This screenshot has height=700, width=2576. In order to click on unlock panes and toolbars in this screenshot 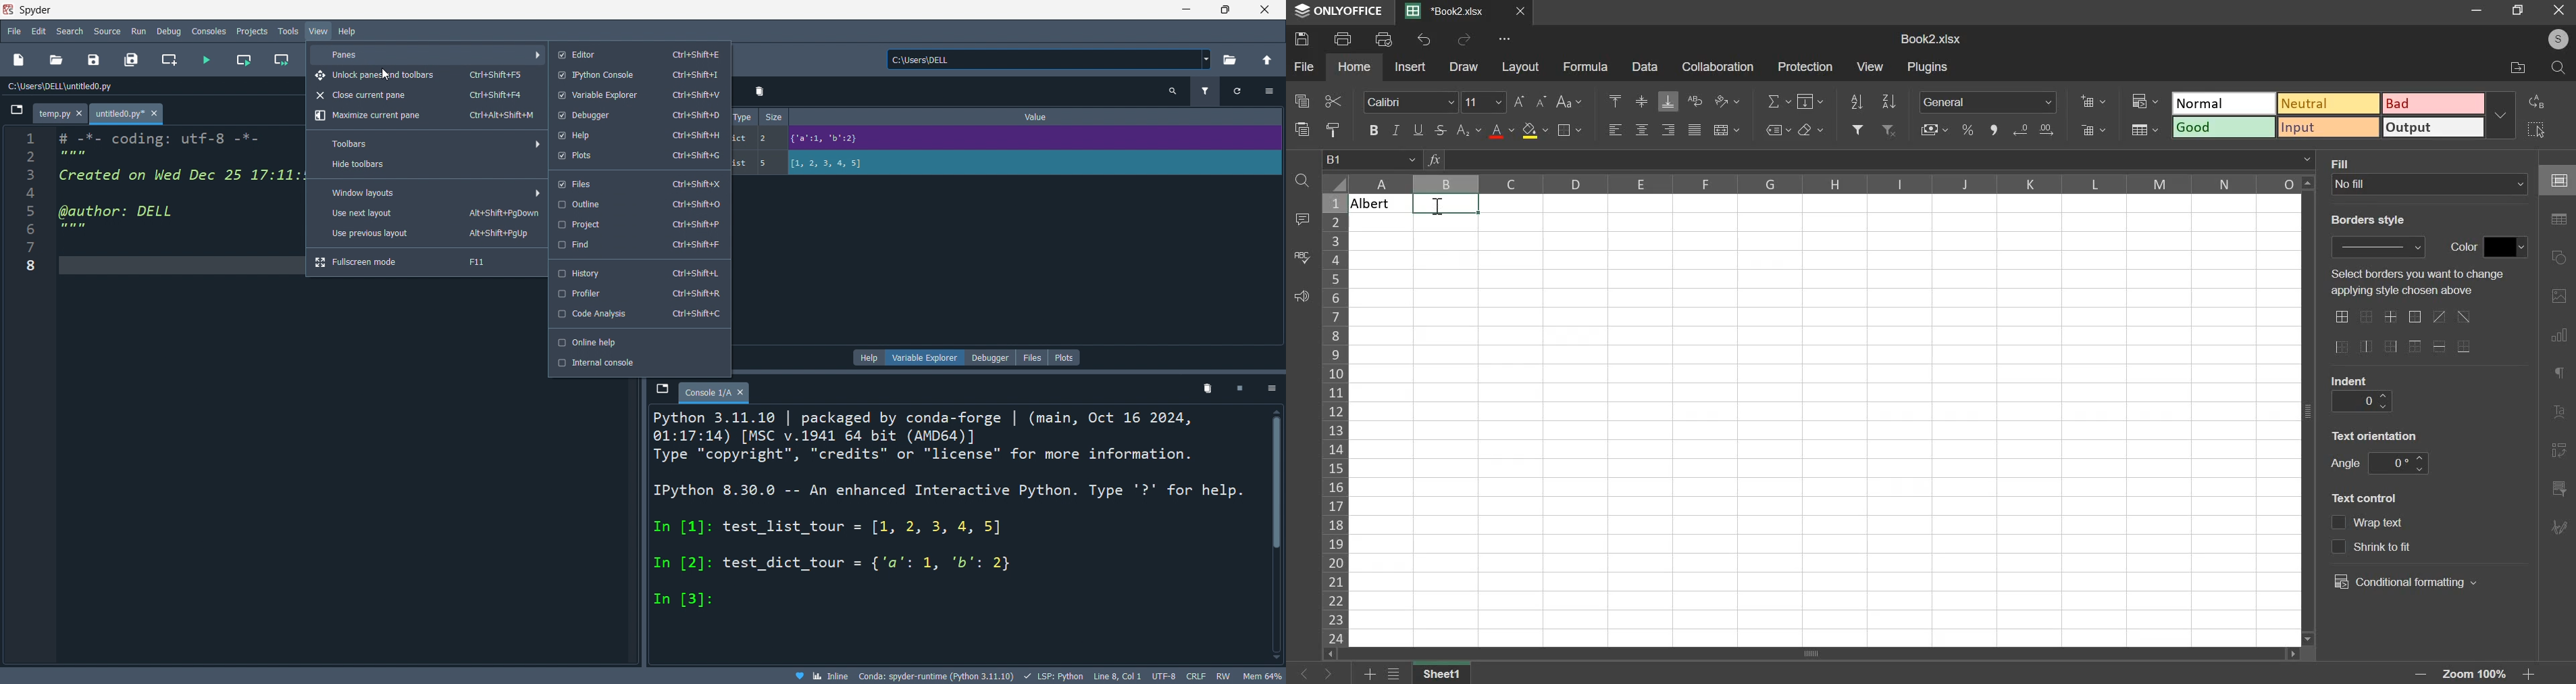, I will do `click(427, 75)`.